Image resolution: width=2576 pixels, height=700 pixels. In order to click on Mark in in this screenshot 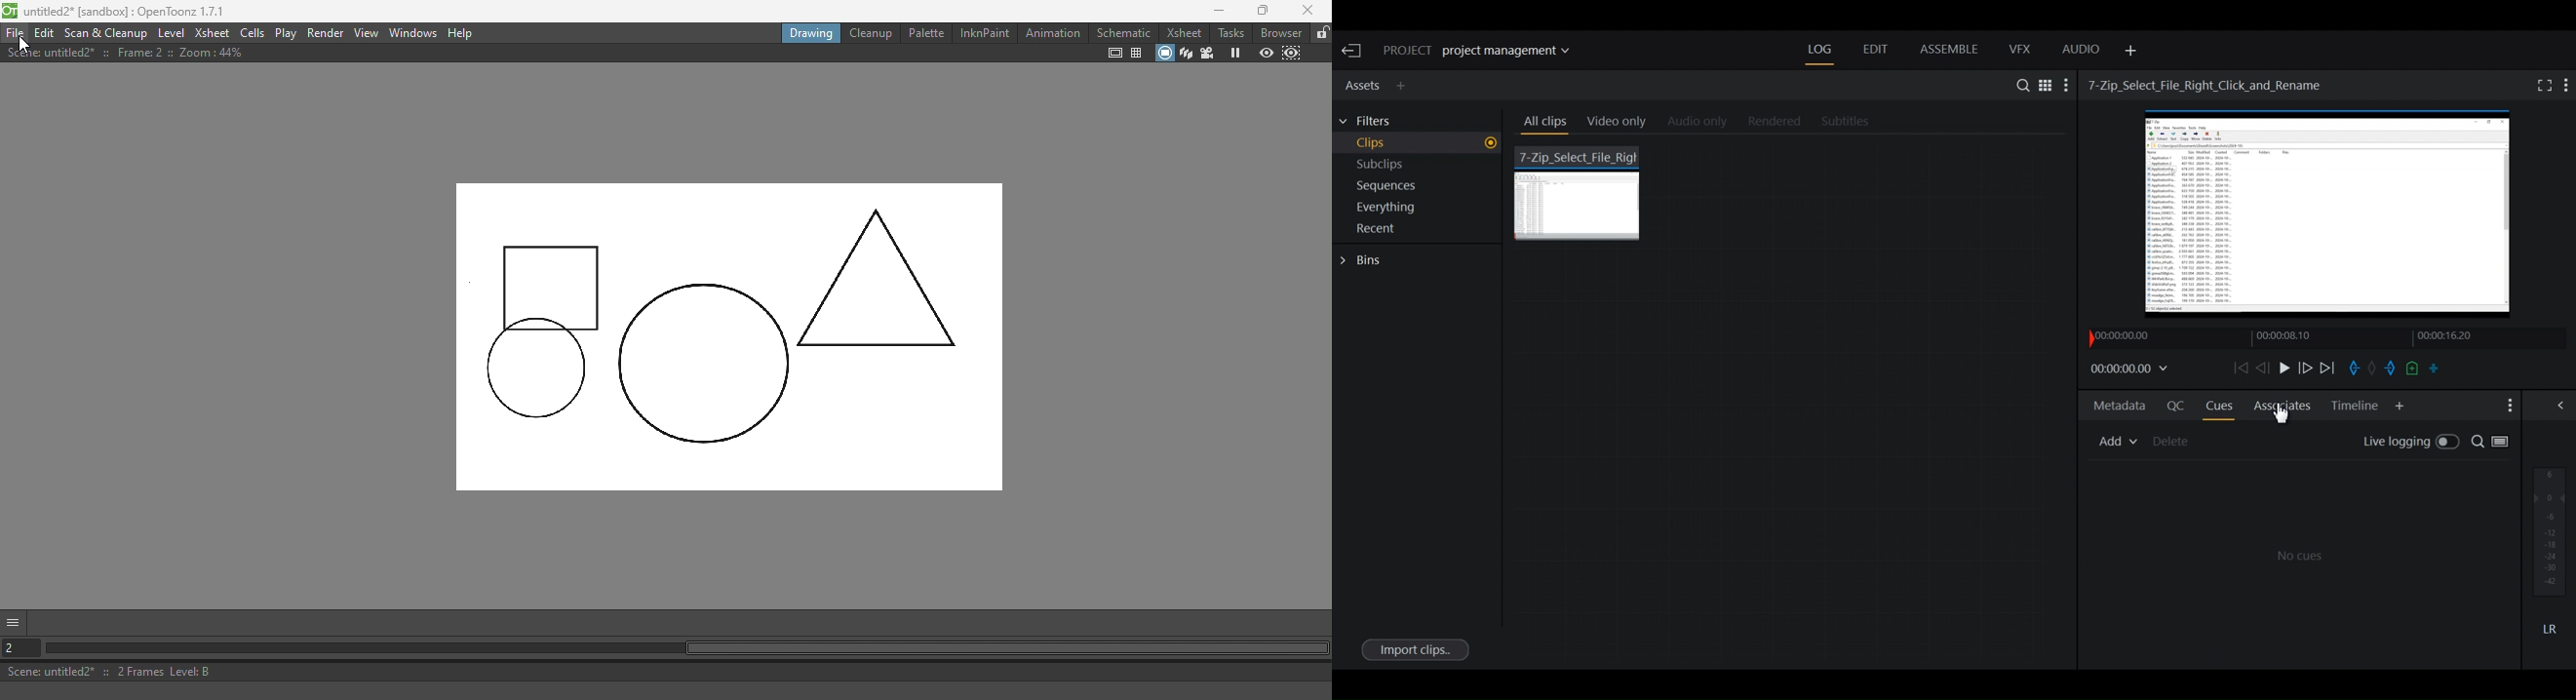, I will do `click(2353, 369)`.